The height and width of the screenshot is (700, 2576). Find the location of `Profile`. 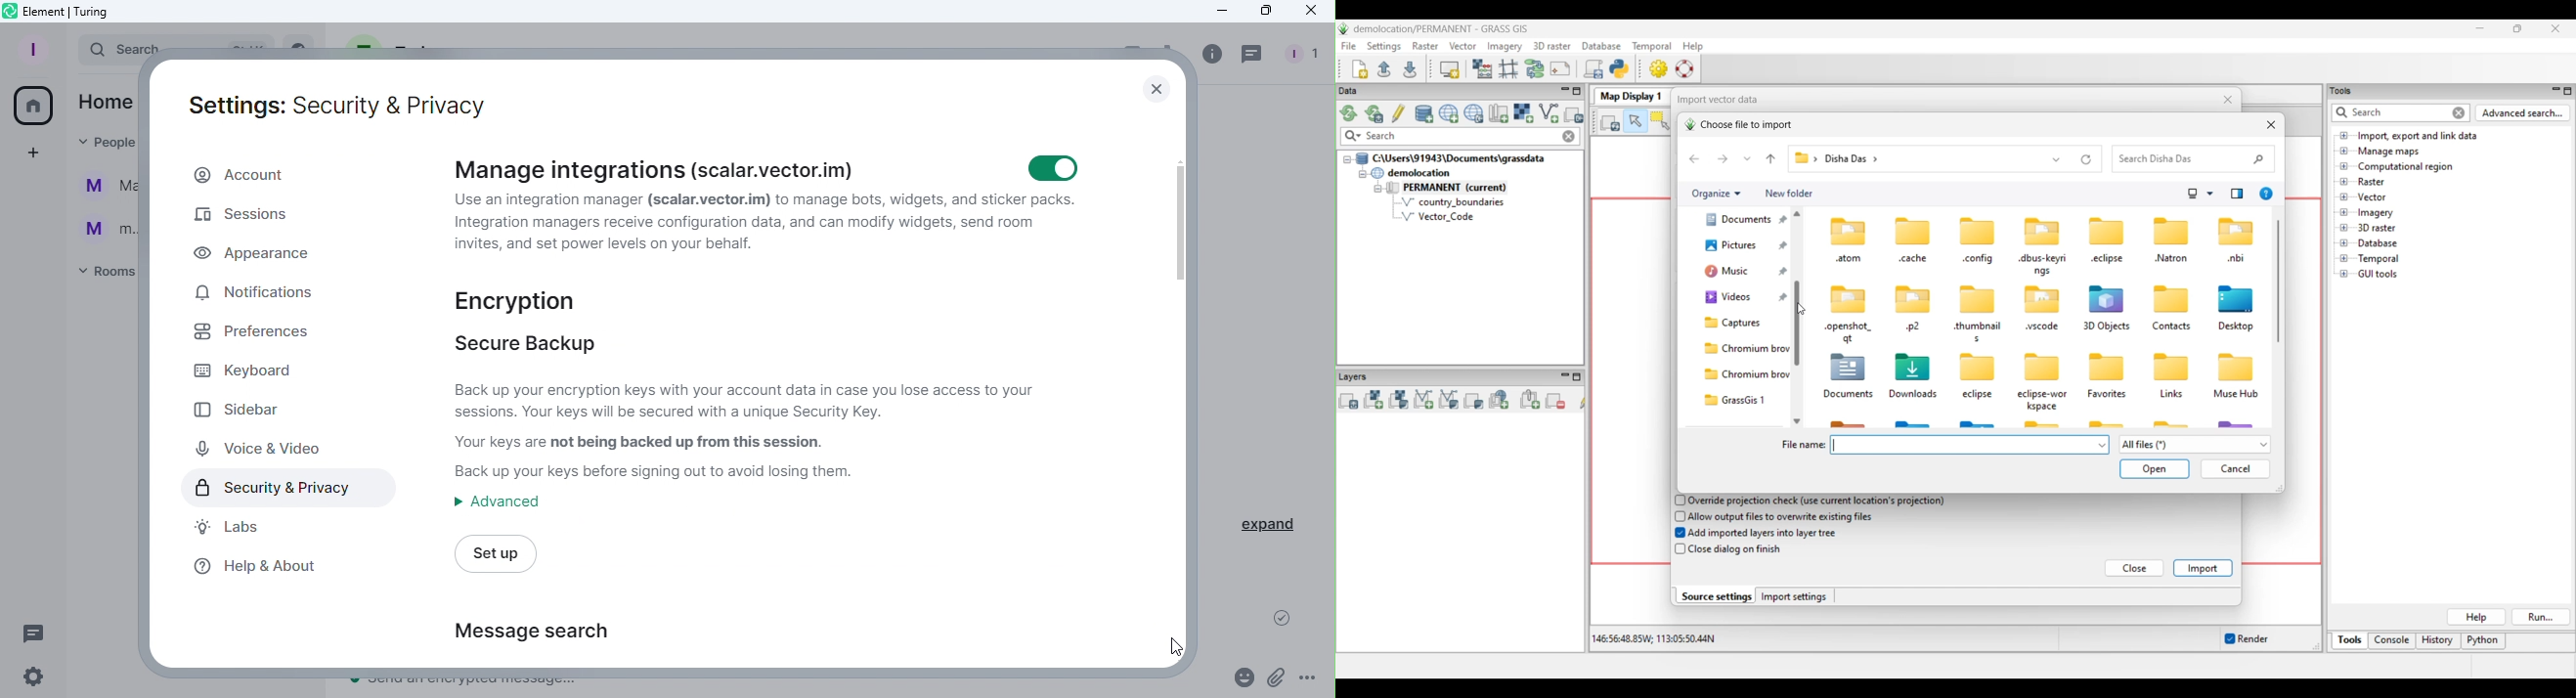

Profile is located at coordinates (34, 49).